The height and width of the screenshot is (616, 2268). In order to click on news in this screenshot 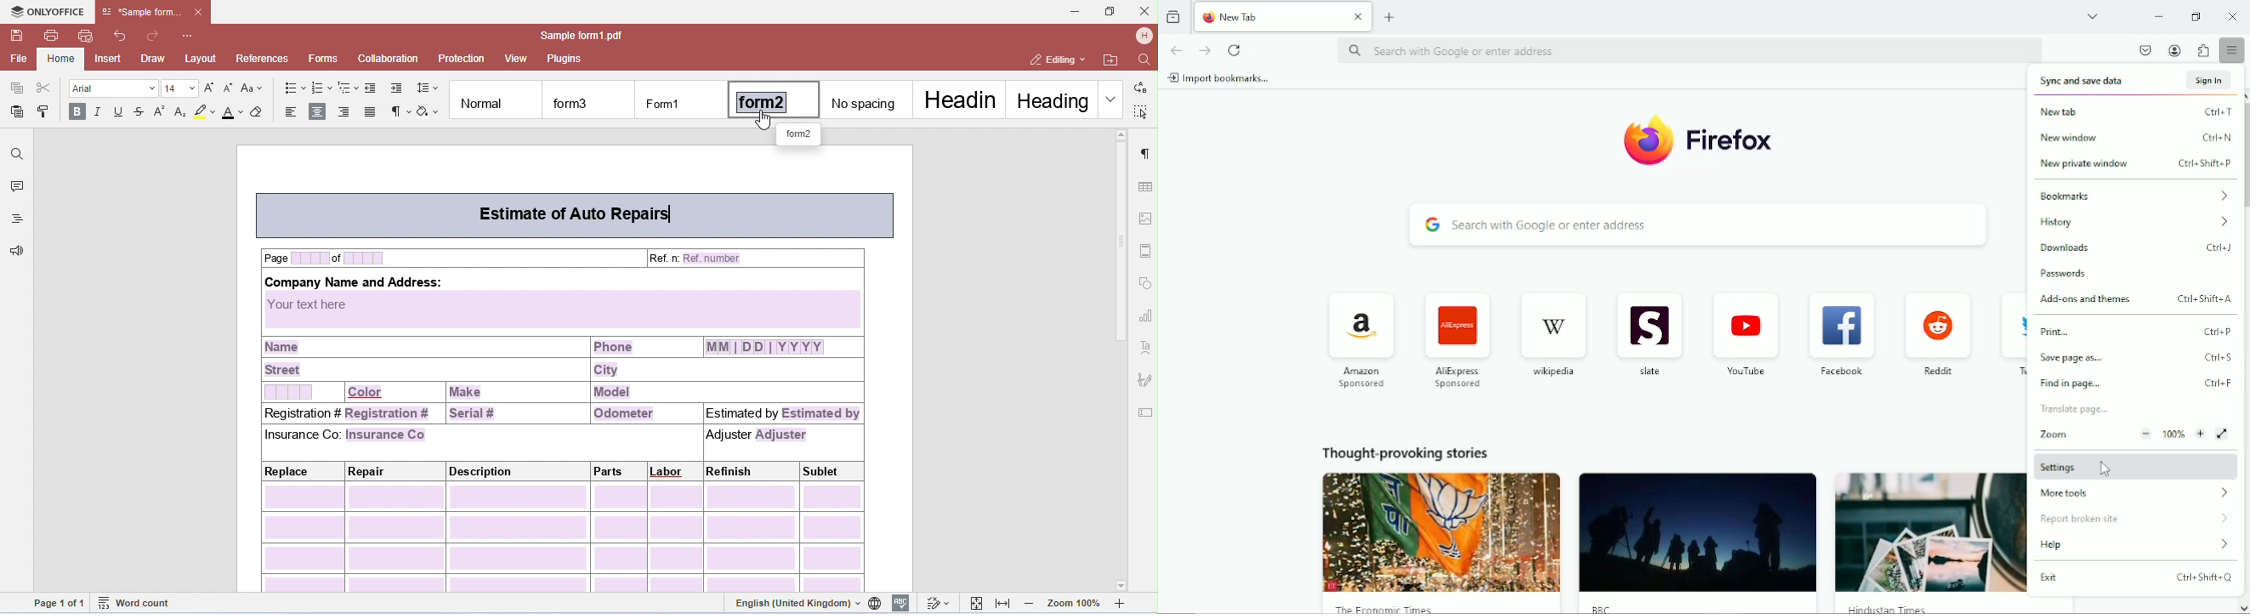, I will do `click(1435, 543)`.